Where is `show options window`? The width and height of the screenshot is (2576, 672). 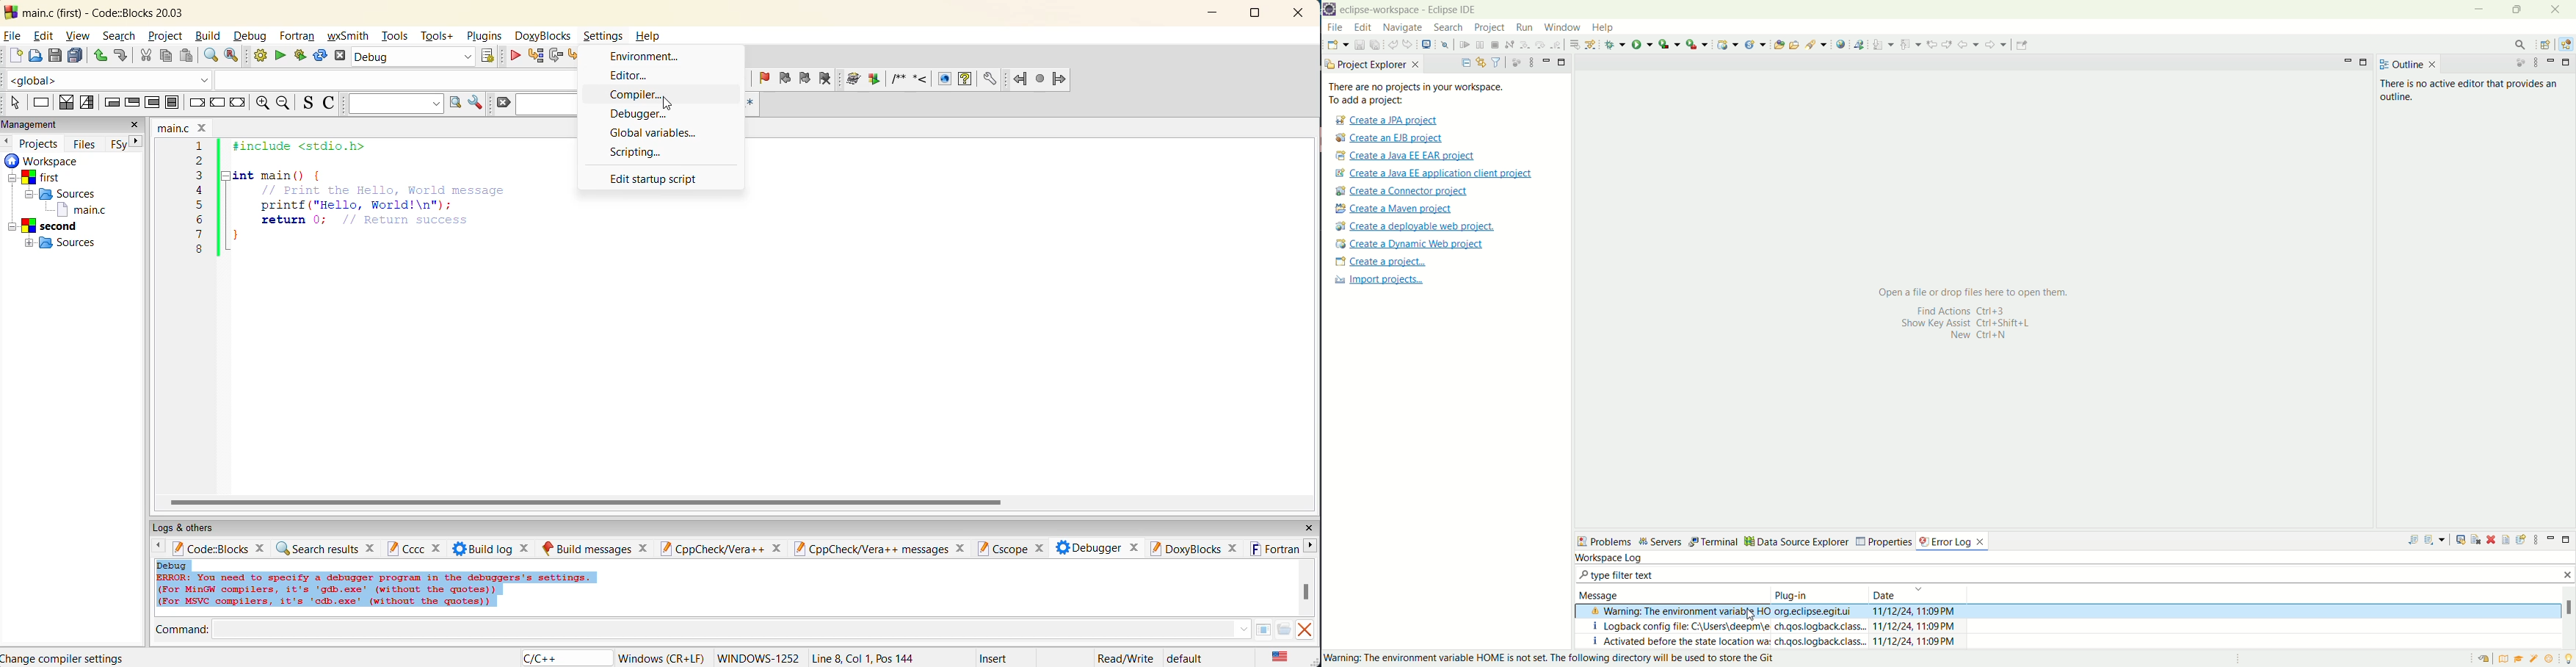
show options window is located at coordinates (478, 101).